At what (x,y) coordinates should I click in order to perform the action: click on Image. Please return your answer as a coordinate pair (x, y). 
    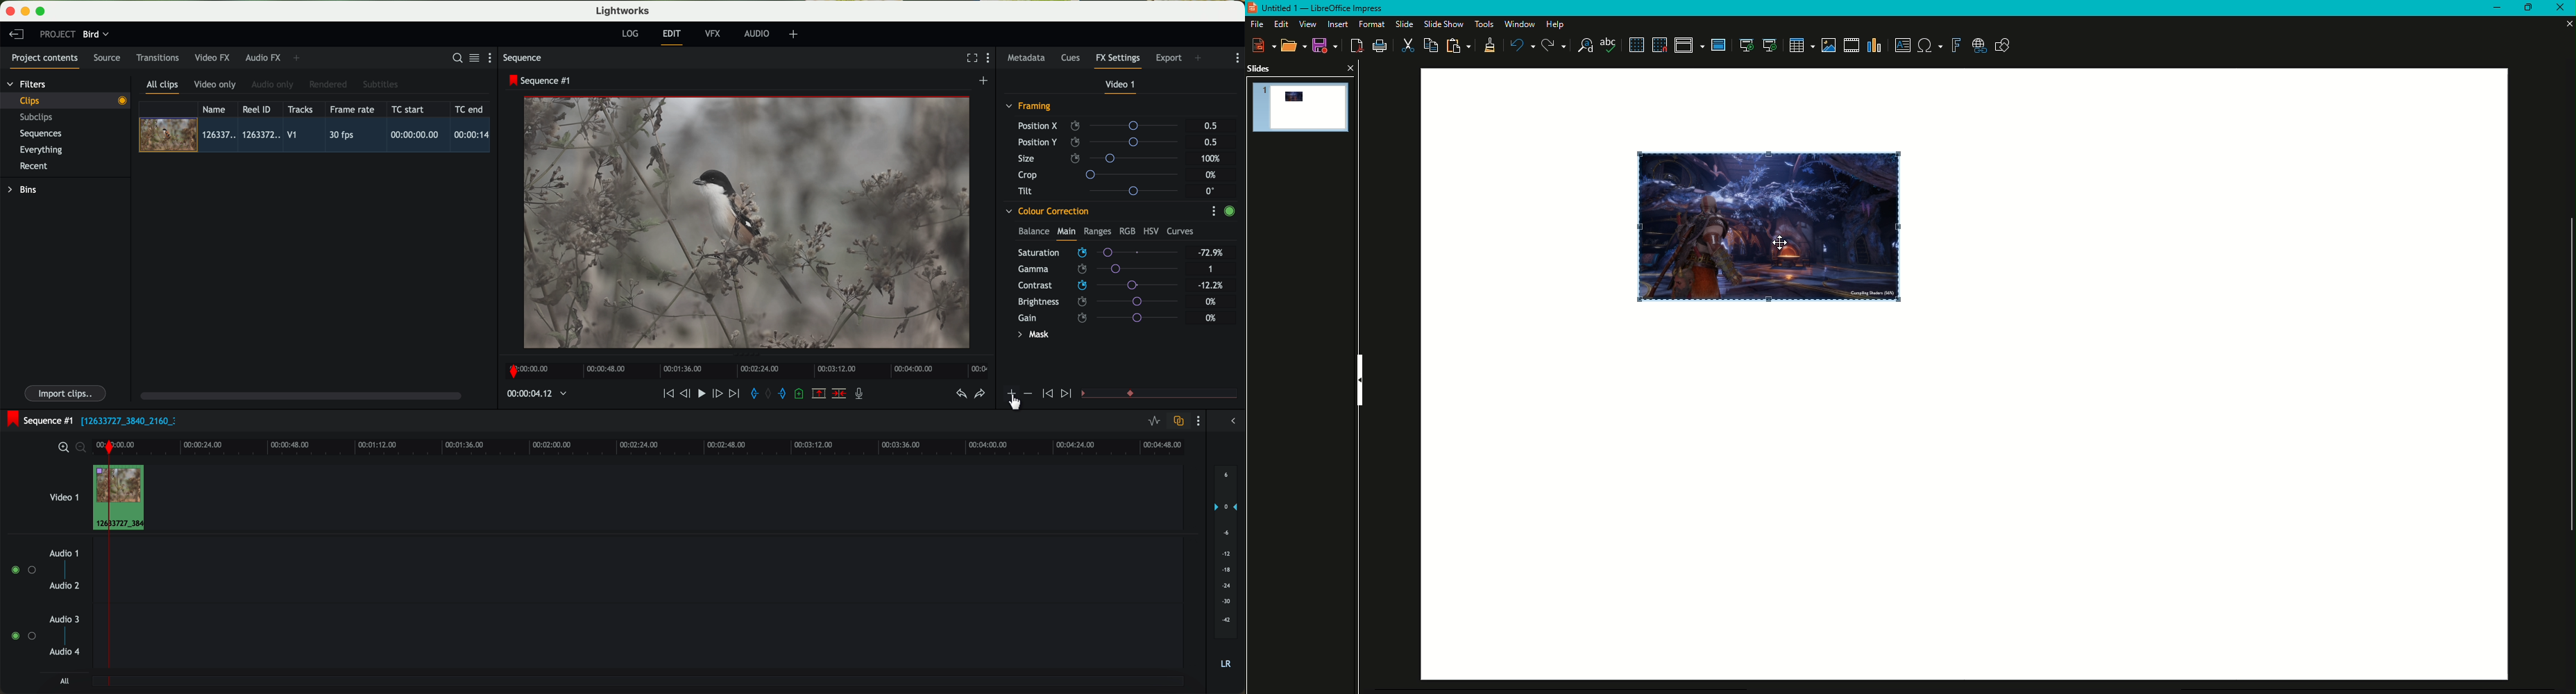
    Looking at the image, I should click on (1772, 225).